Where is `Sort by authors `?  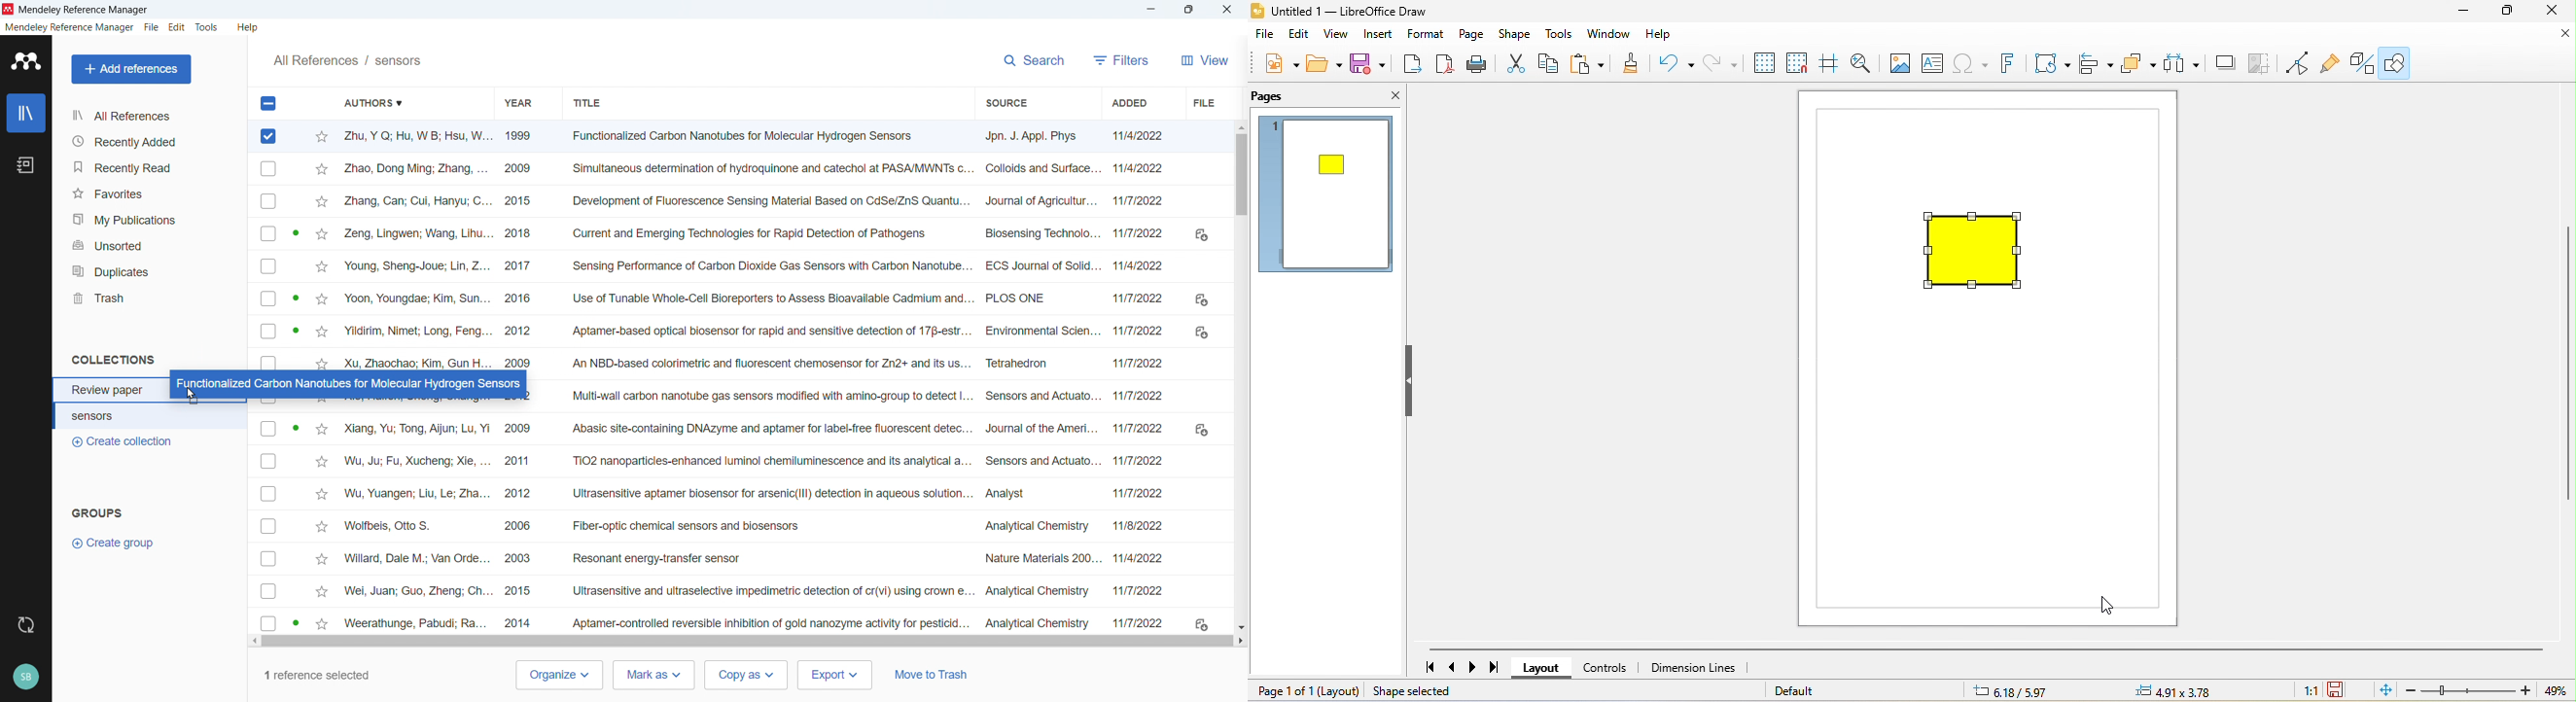 Sort by authors  is located at coordinates (380, 103).